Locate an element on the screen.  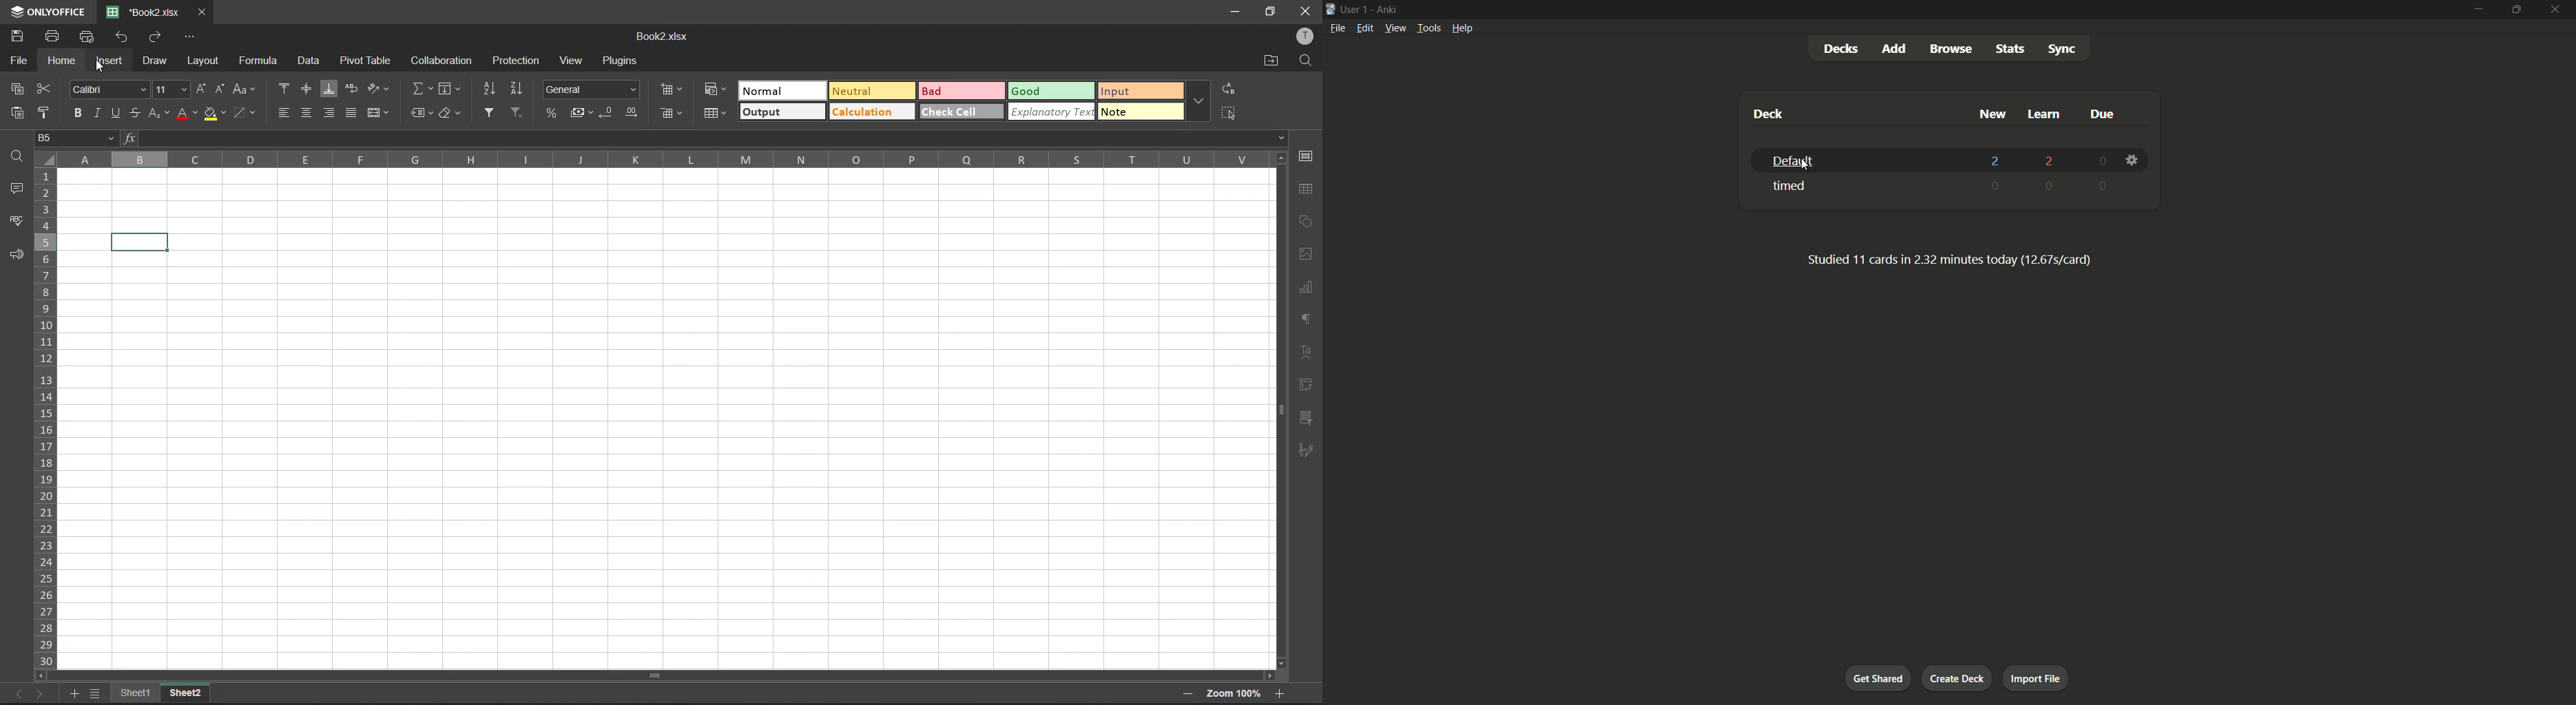
add is located at coordinates (1897, 49).